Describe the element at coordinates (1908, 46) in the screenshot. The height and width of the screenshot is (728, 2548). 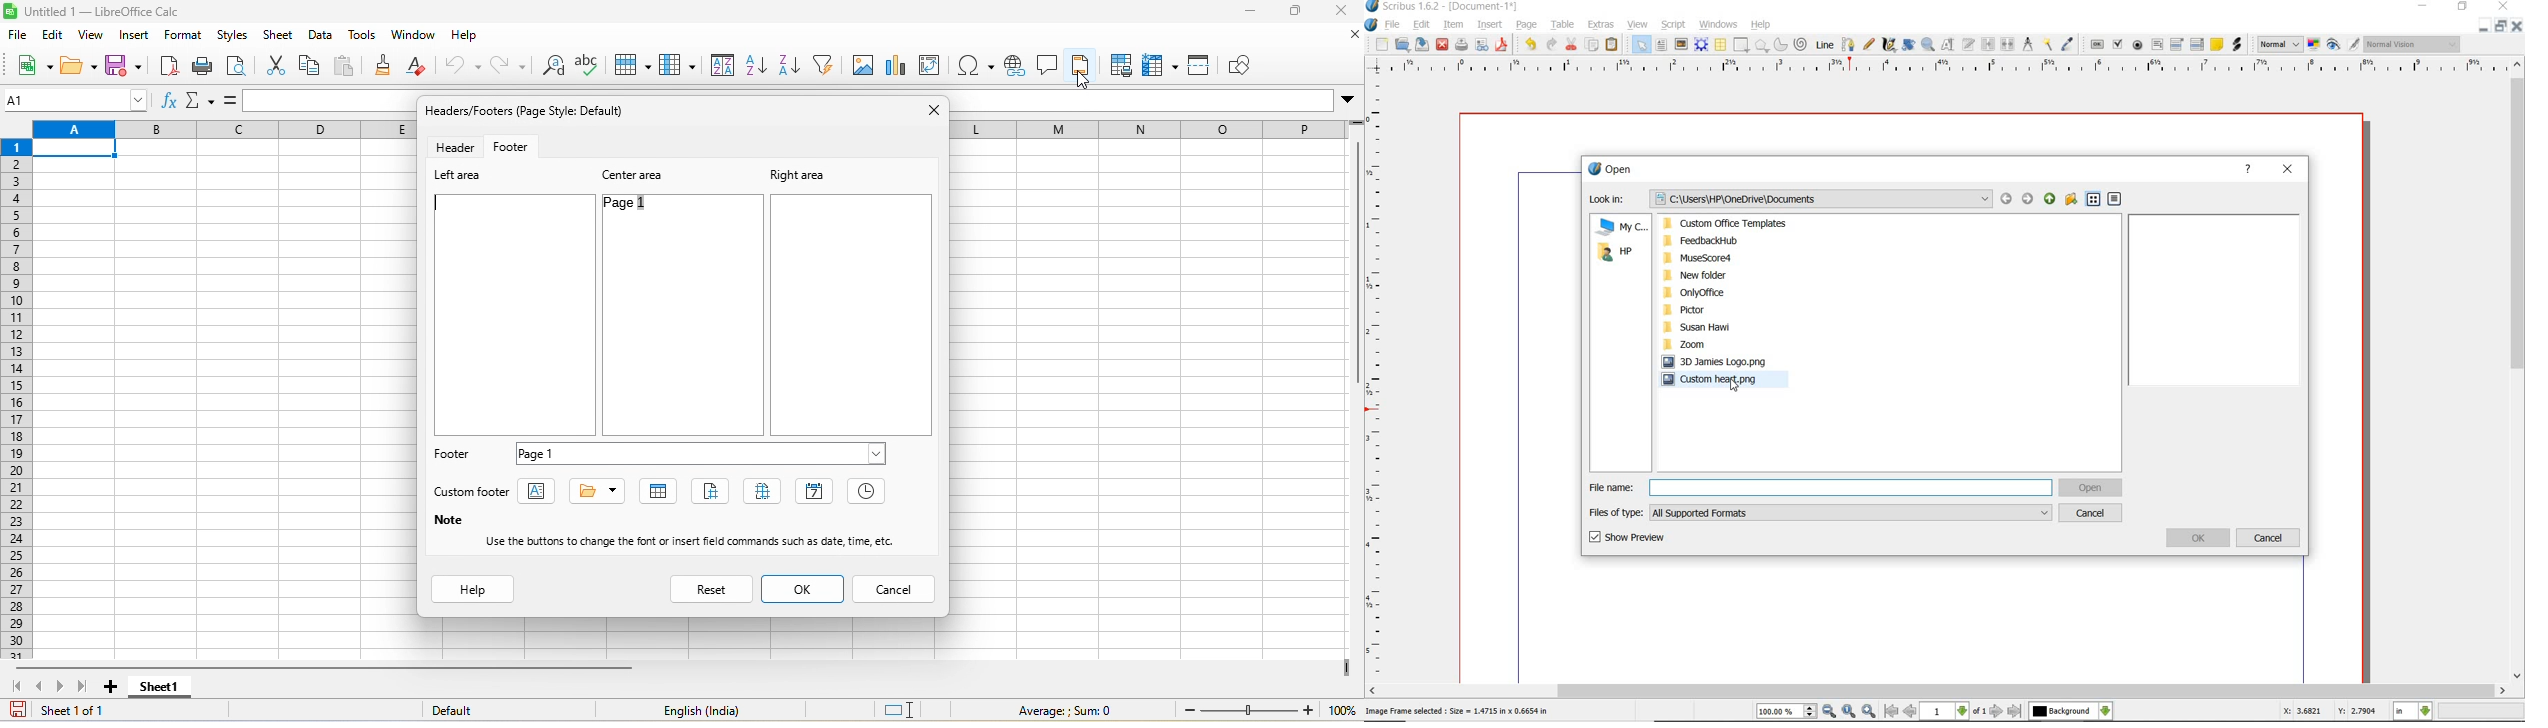
I see `rotate item` at that location.